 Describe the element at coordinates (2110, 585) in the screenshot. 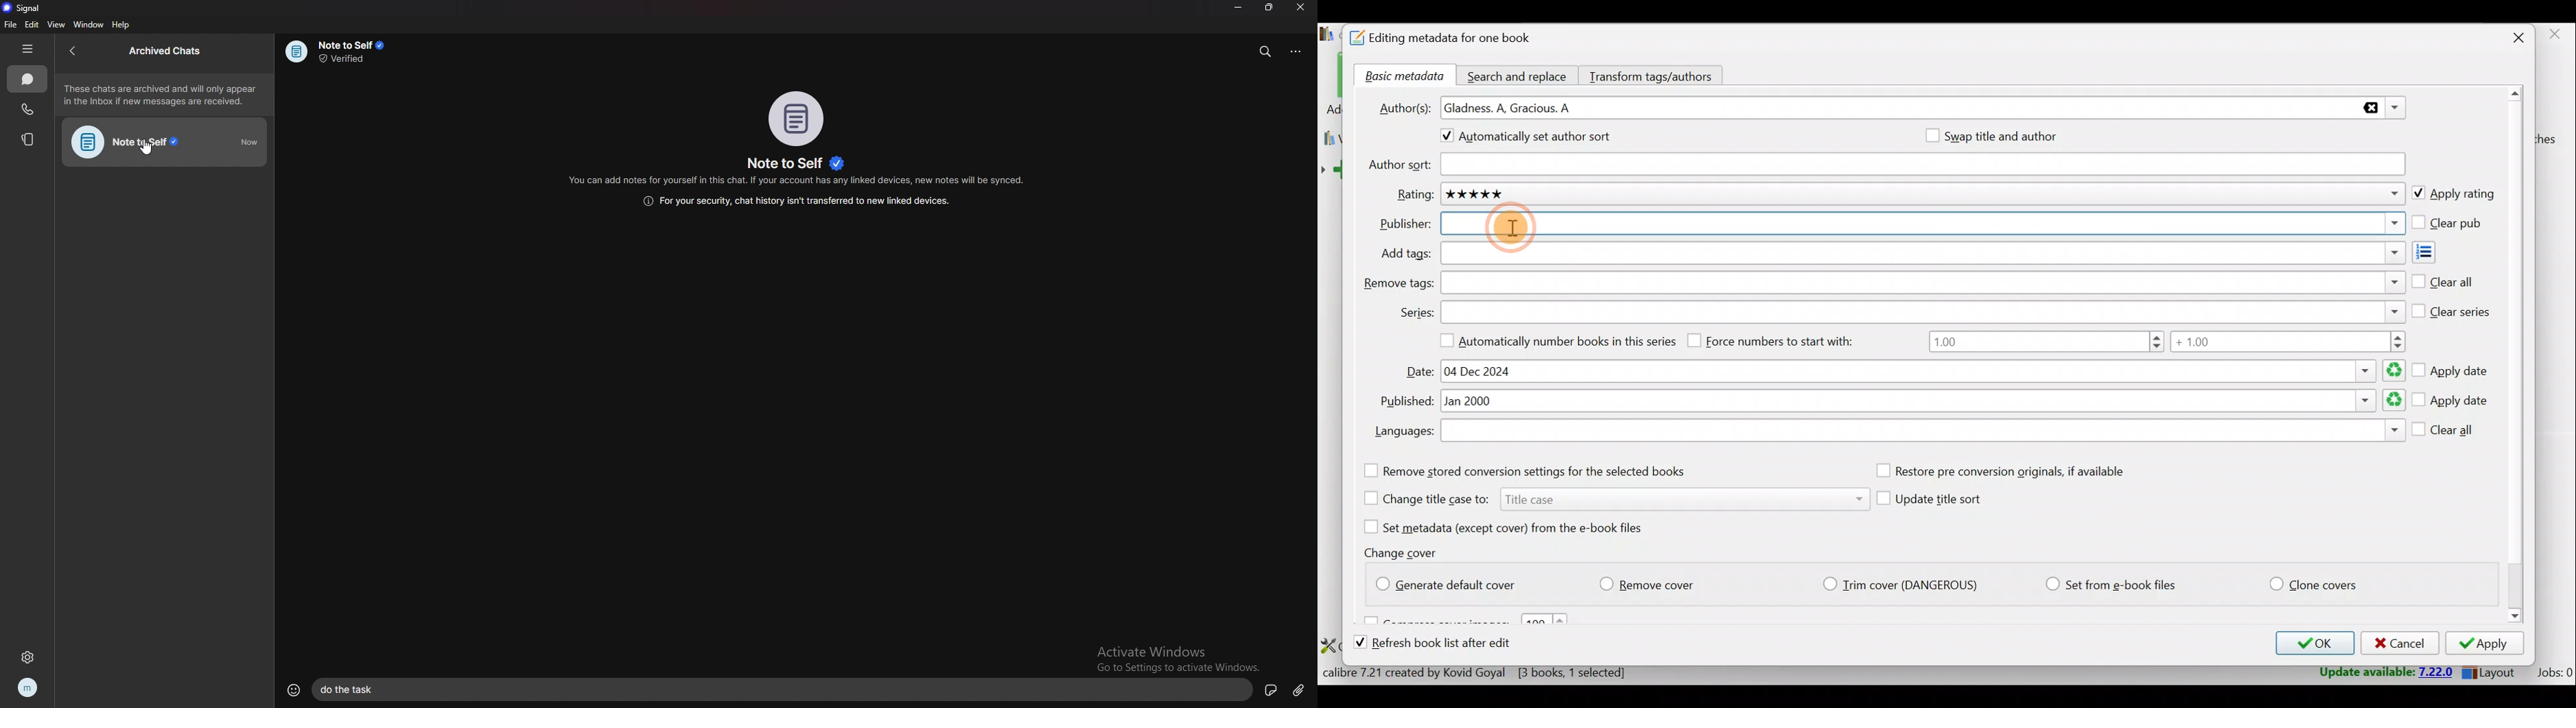

I see `Set from e-book files` at that location.